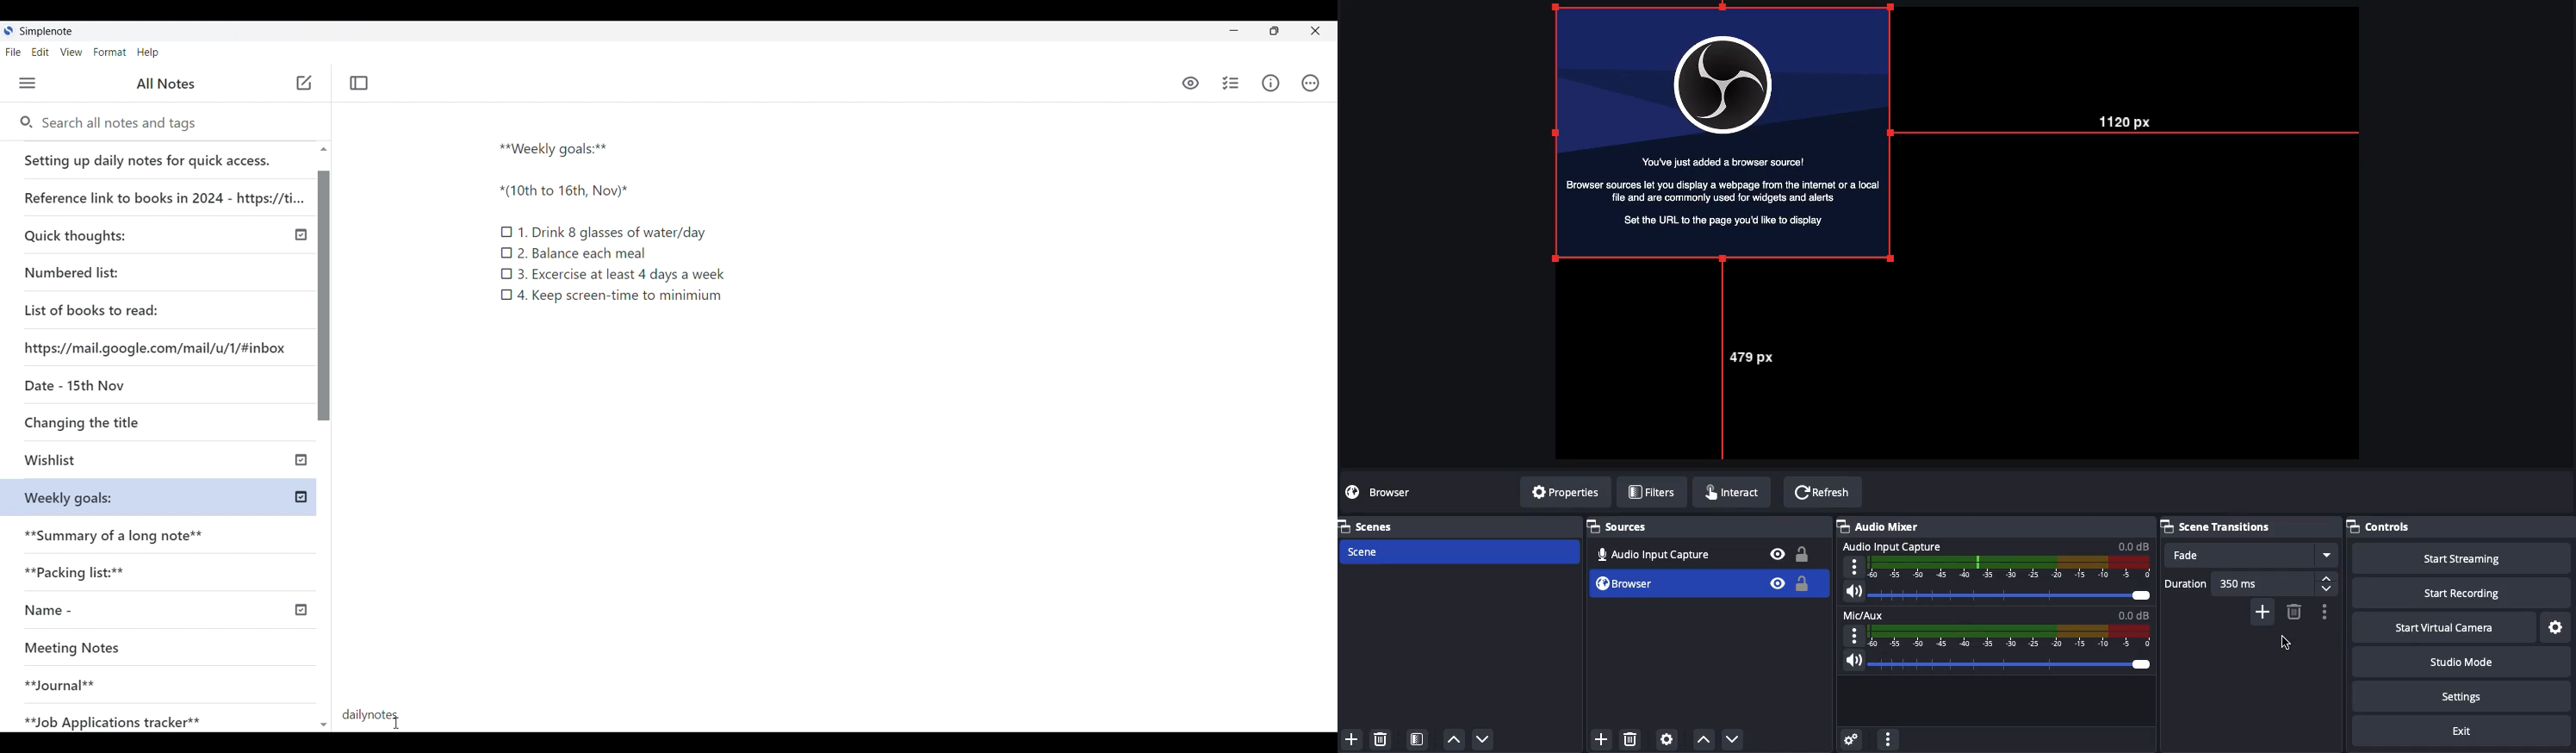  What do you see at coordinates (2287, 644) in the screenshot?
I see `Added filter` at bounding box center [2287, 644].